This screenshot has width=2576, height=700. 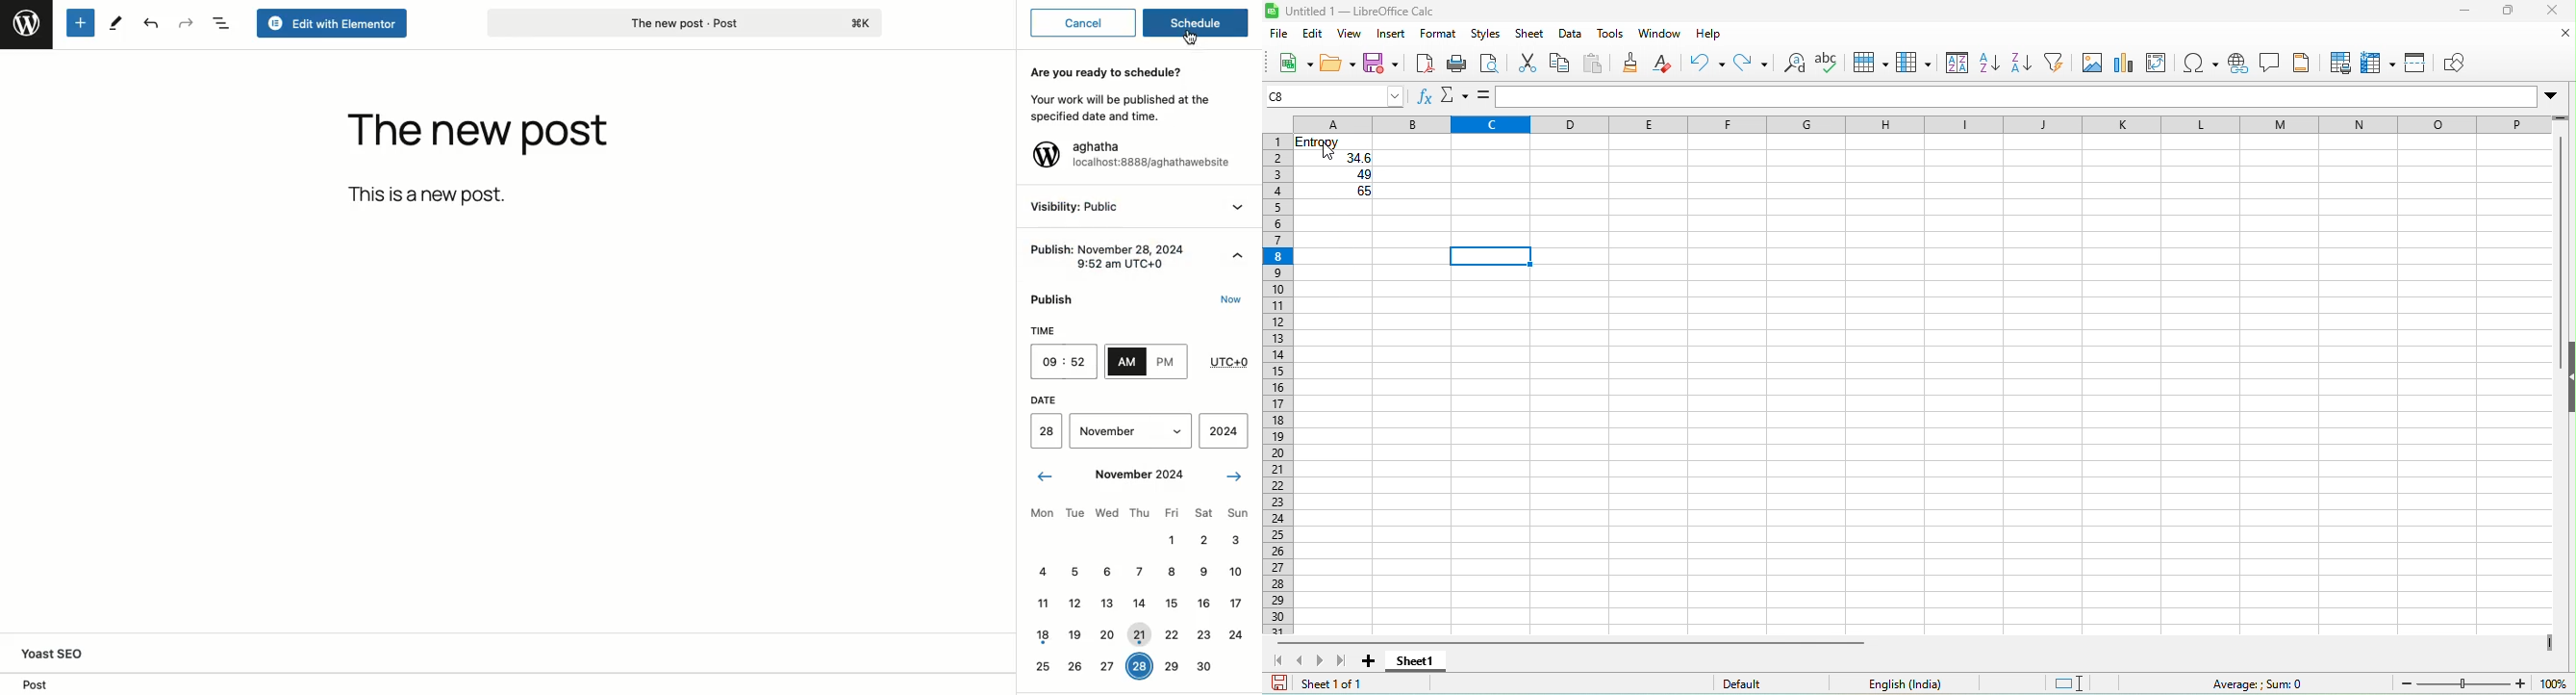 I want to click on 18, so click(x=1044, y=633).